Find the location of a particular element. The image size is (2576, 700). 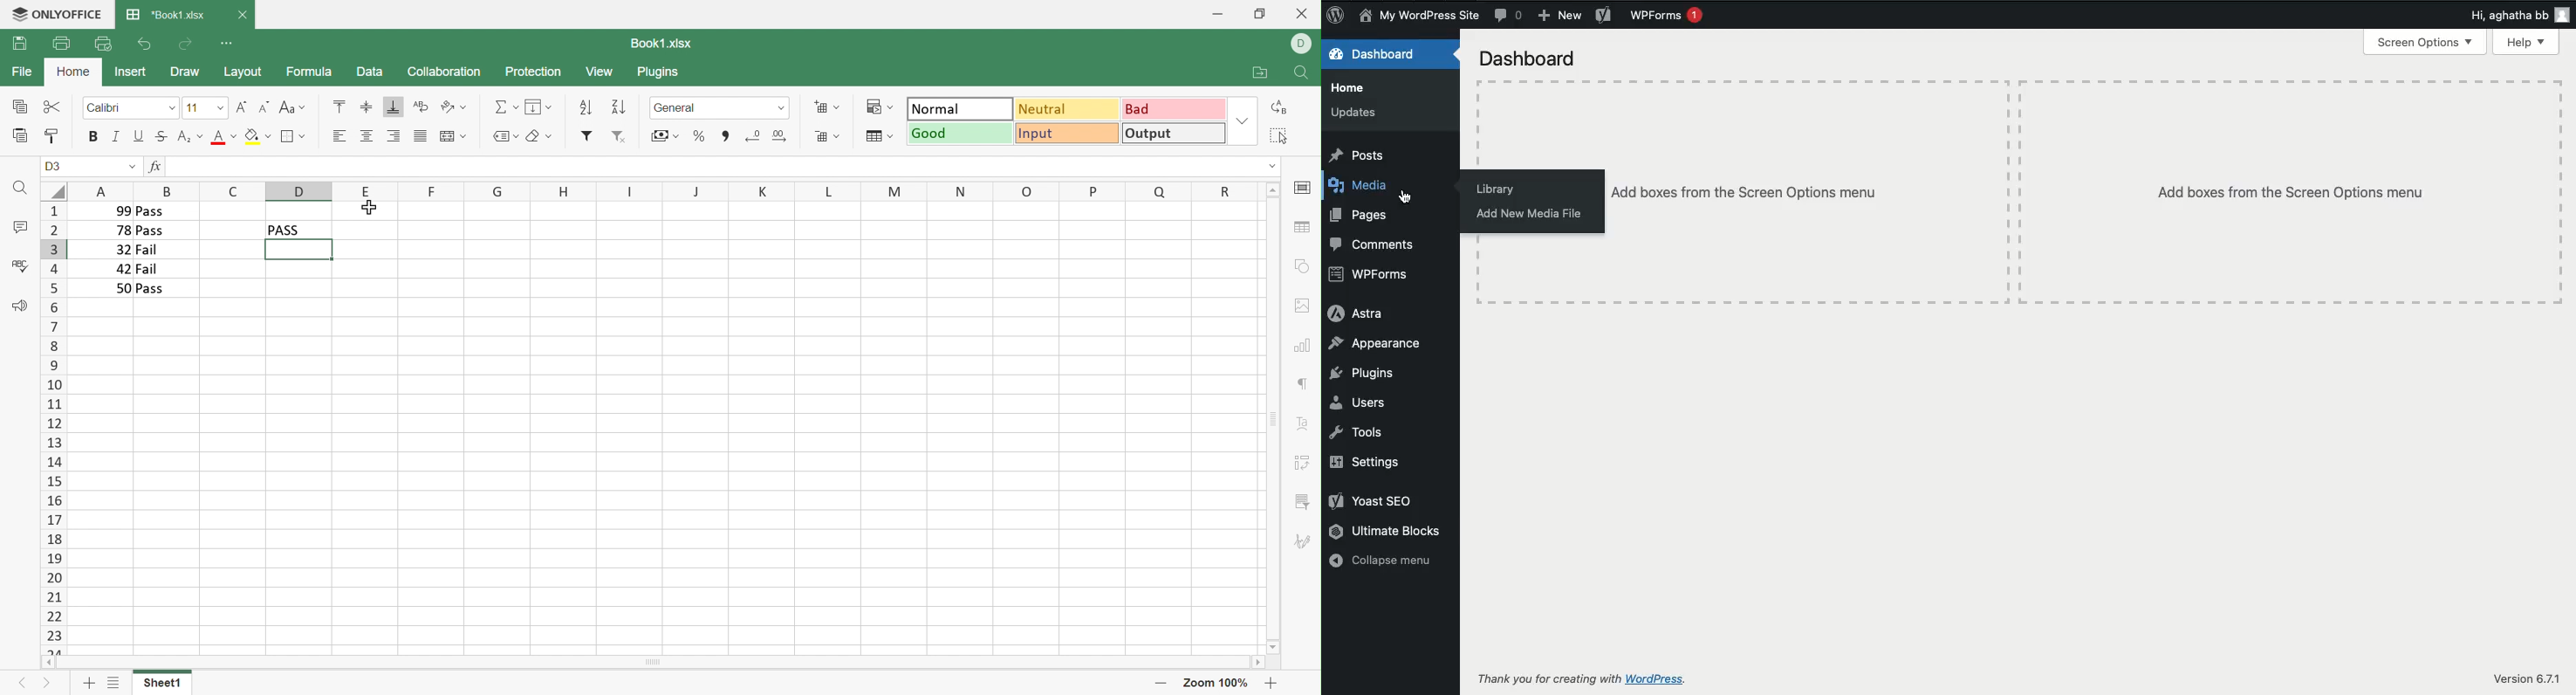

Slicer settings is located at coordinates (1305, 503).